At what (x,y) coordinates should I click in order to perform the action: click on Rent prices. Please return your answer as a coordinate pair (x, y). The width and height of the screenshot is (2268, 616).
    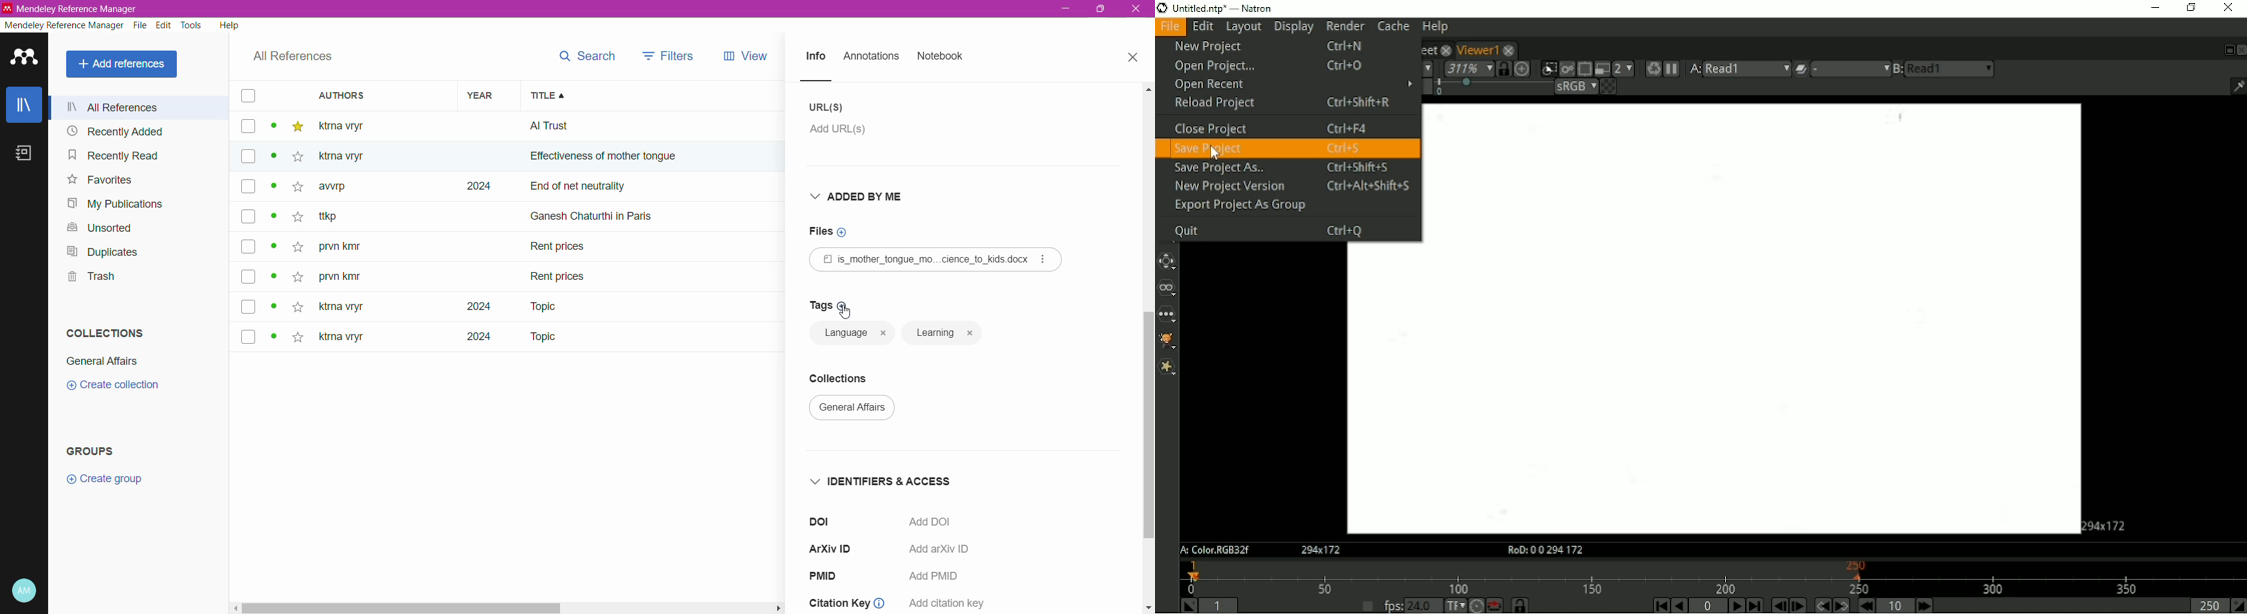
    Looking at the image, I should click on (560, 249).